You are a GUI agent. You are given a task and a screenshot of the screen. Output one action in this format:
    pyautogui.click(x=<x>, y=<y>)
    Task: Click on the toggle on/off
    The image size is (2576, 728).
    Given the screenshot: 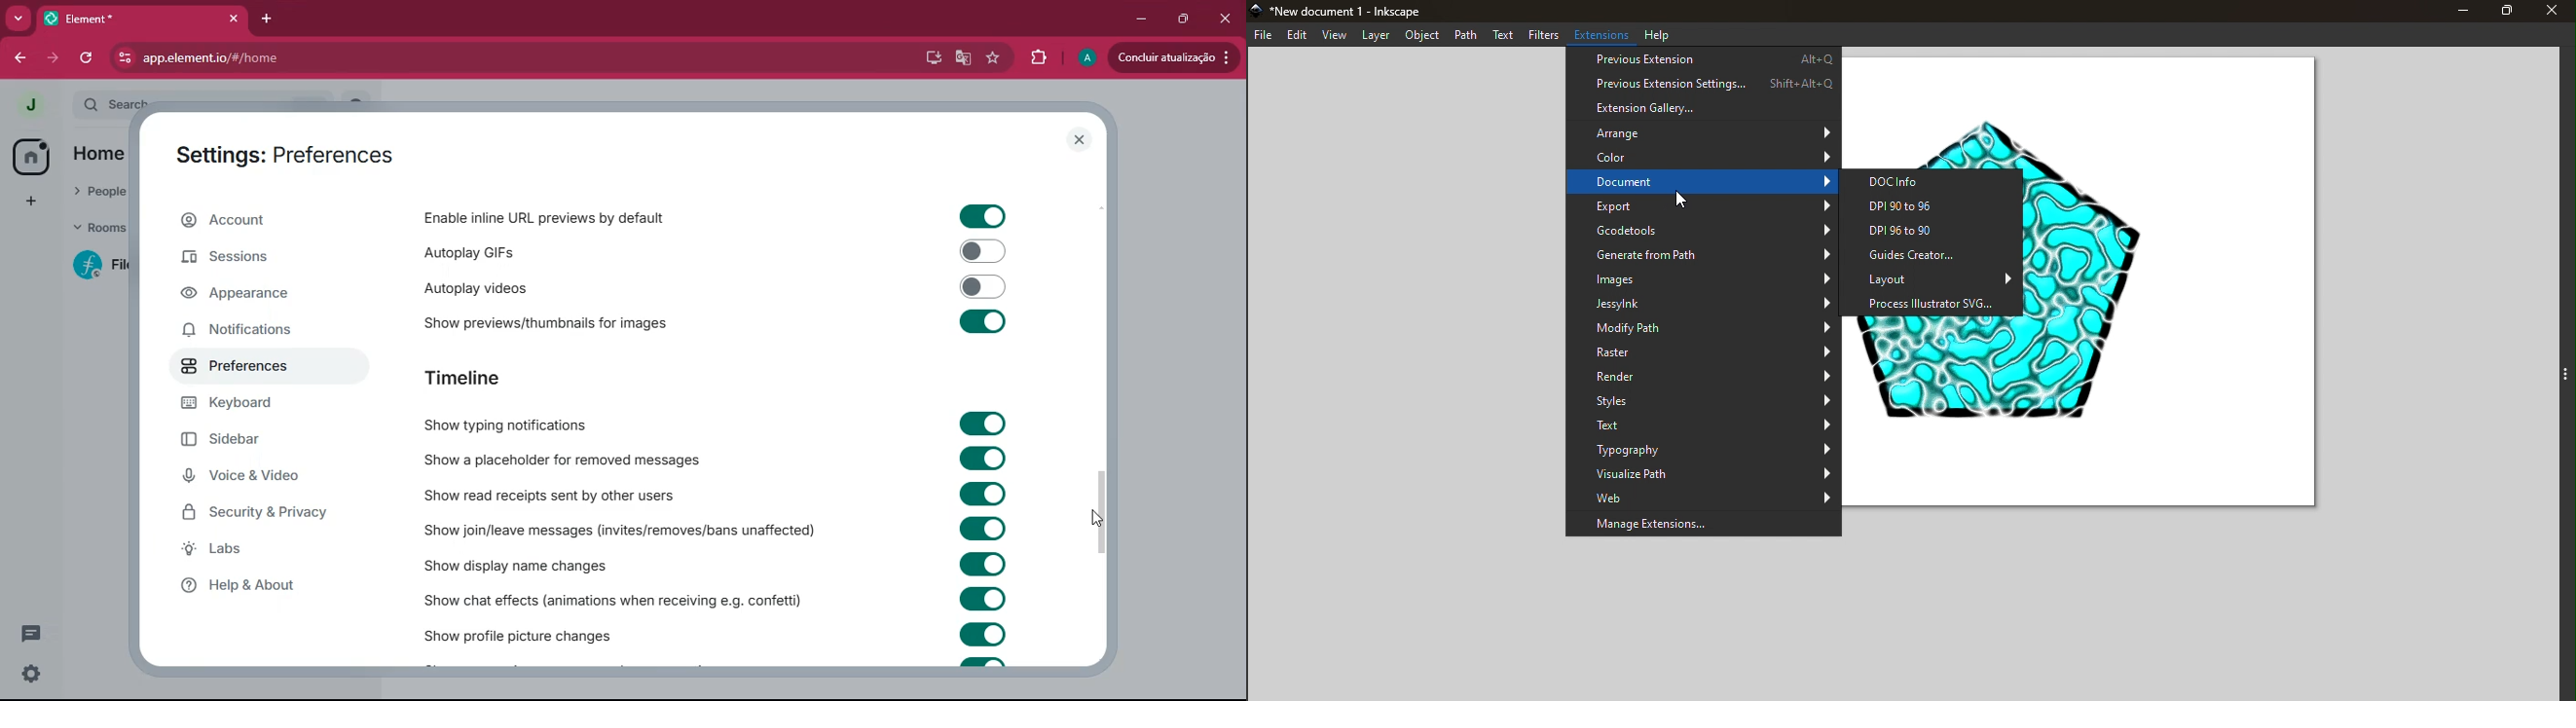 What is the action you would take?
    pyautogui.click(x=982, y=564)
    